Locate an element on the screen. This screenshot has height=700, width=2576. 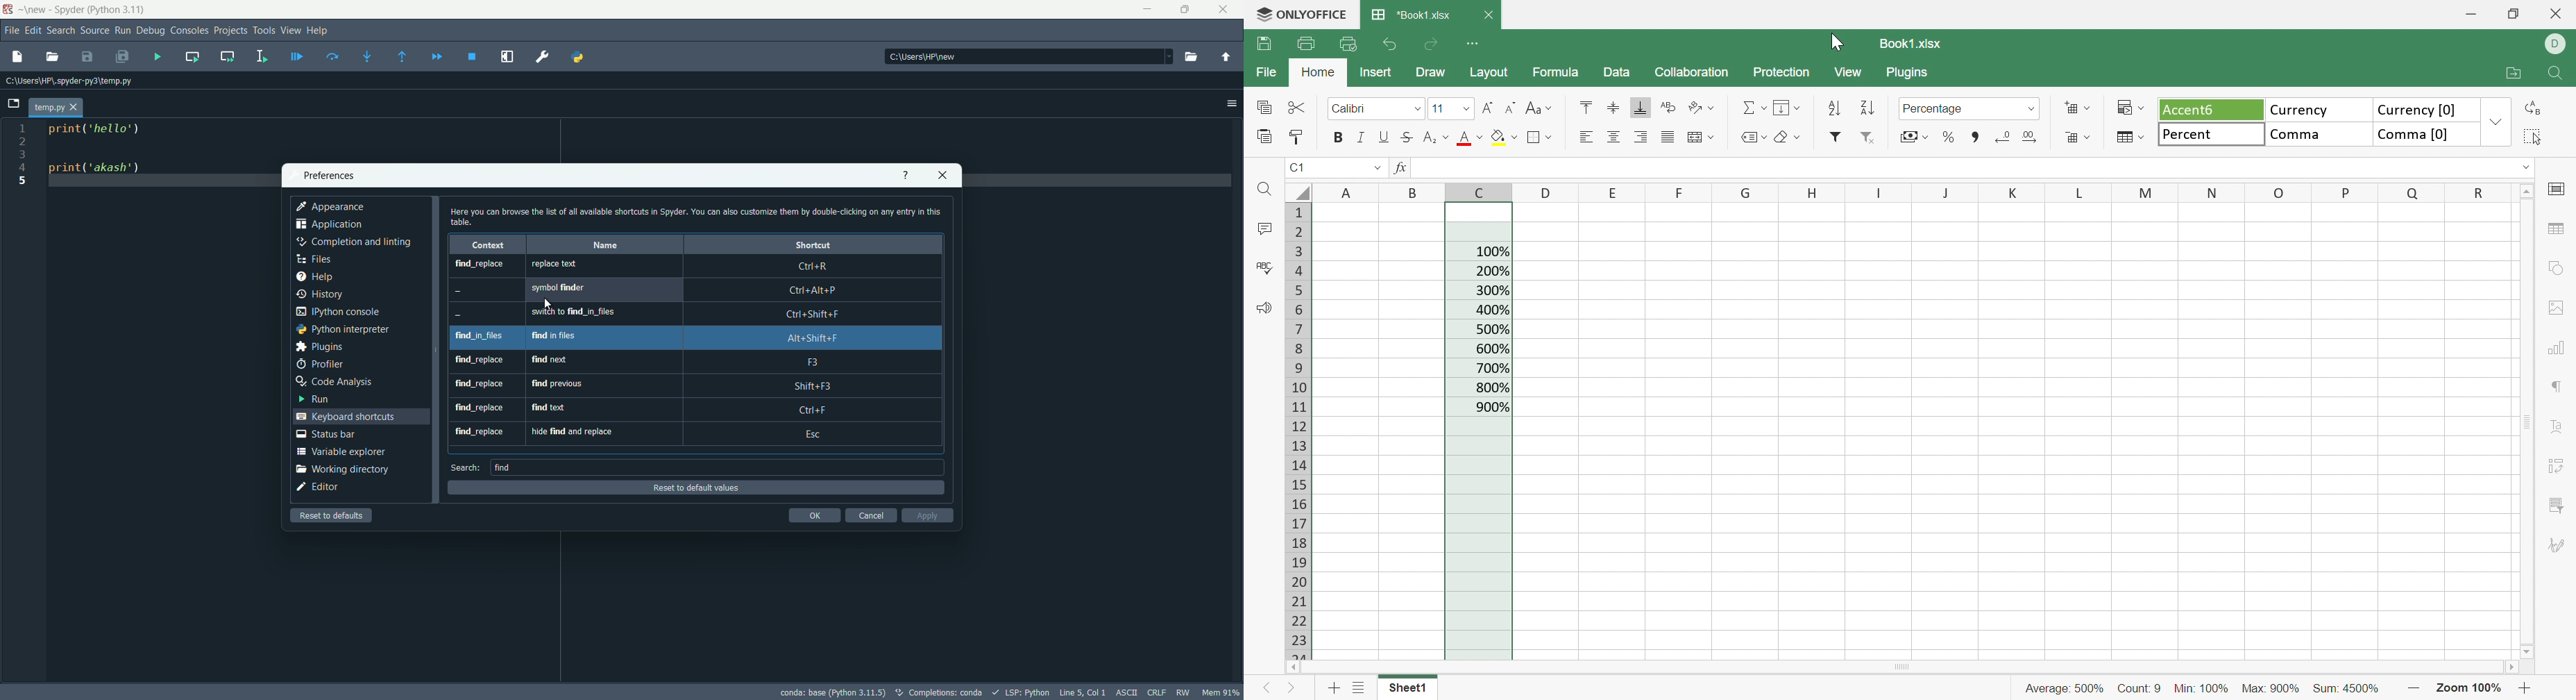
Increment font size is located at coordinates (1490, 108).